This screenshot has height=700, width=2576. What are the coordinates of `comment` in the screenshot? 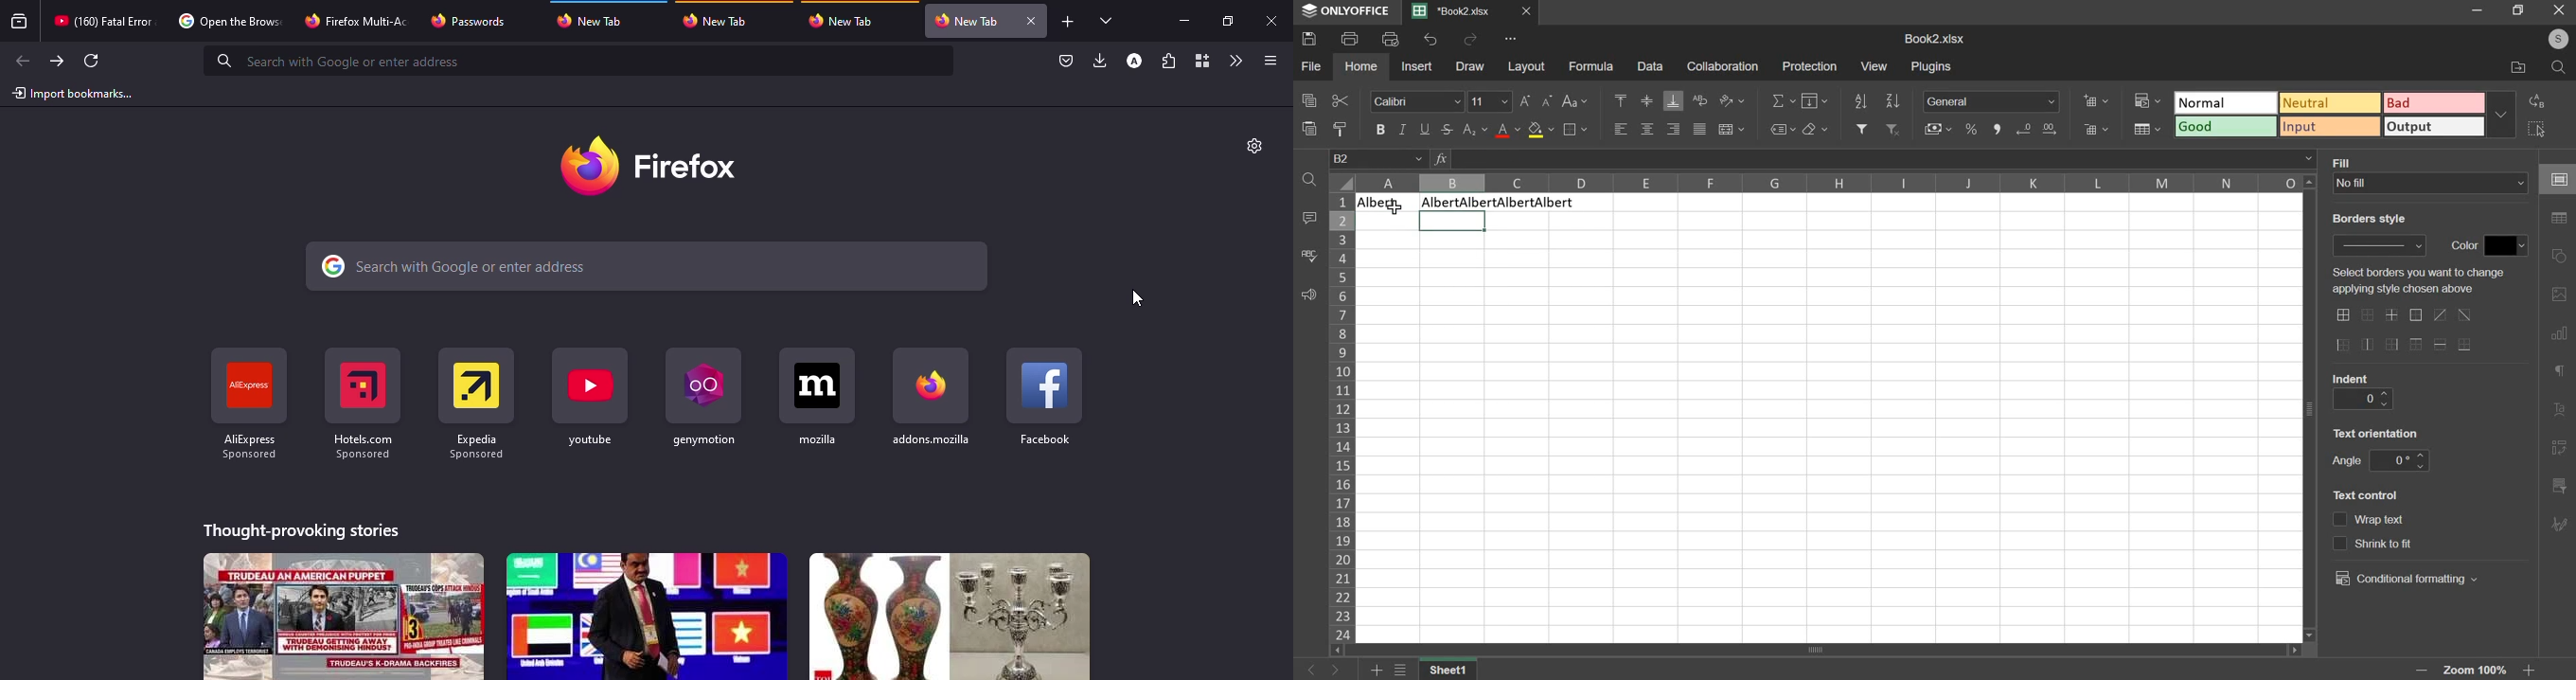 It's located at (1312, 216).